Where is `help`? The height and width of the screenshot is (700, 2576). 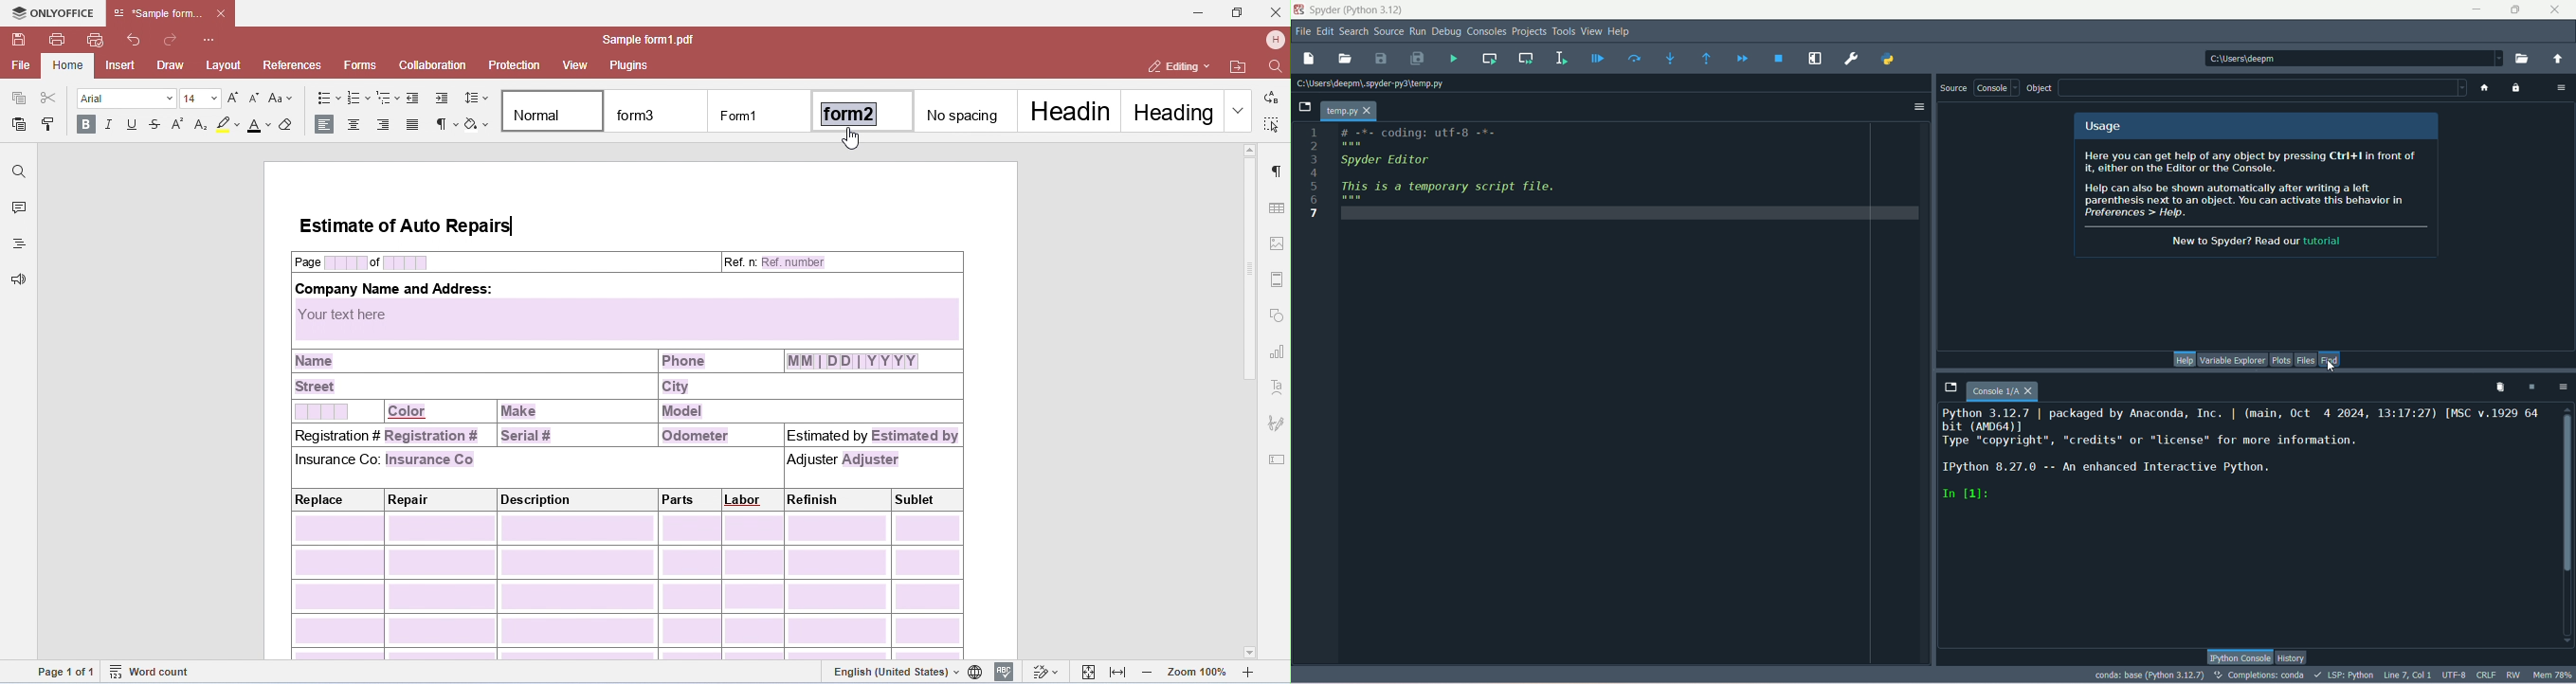
help is located at coordinates (1620, 33).